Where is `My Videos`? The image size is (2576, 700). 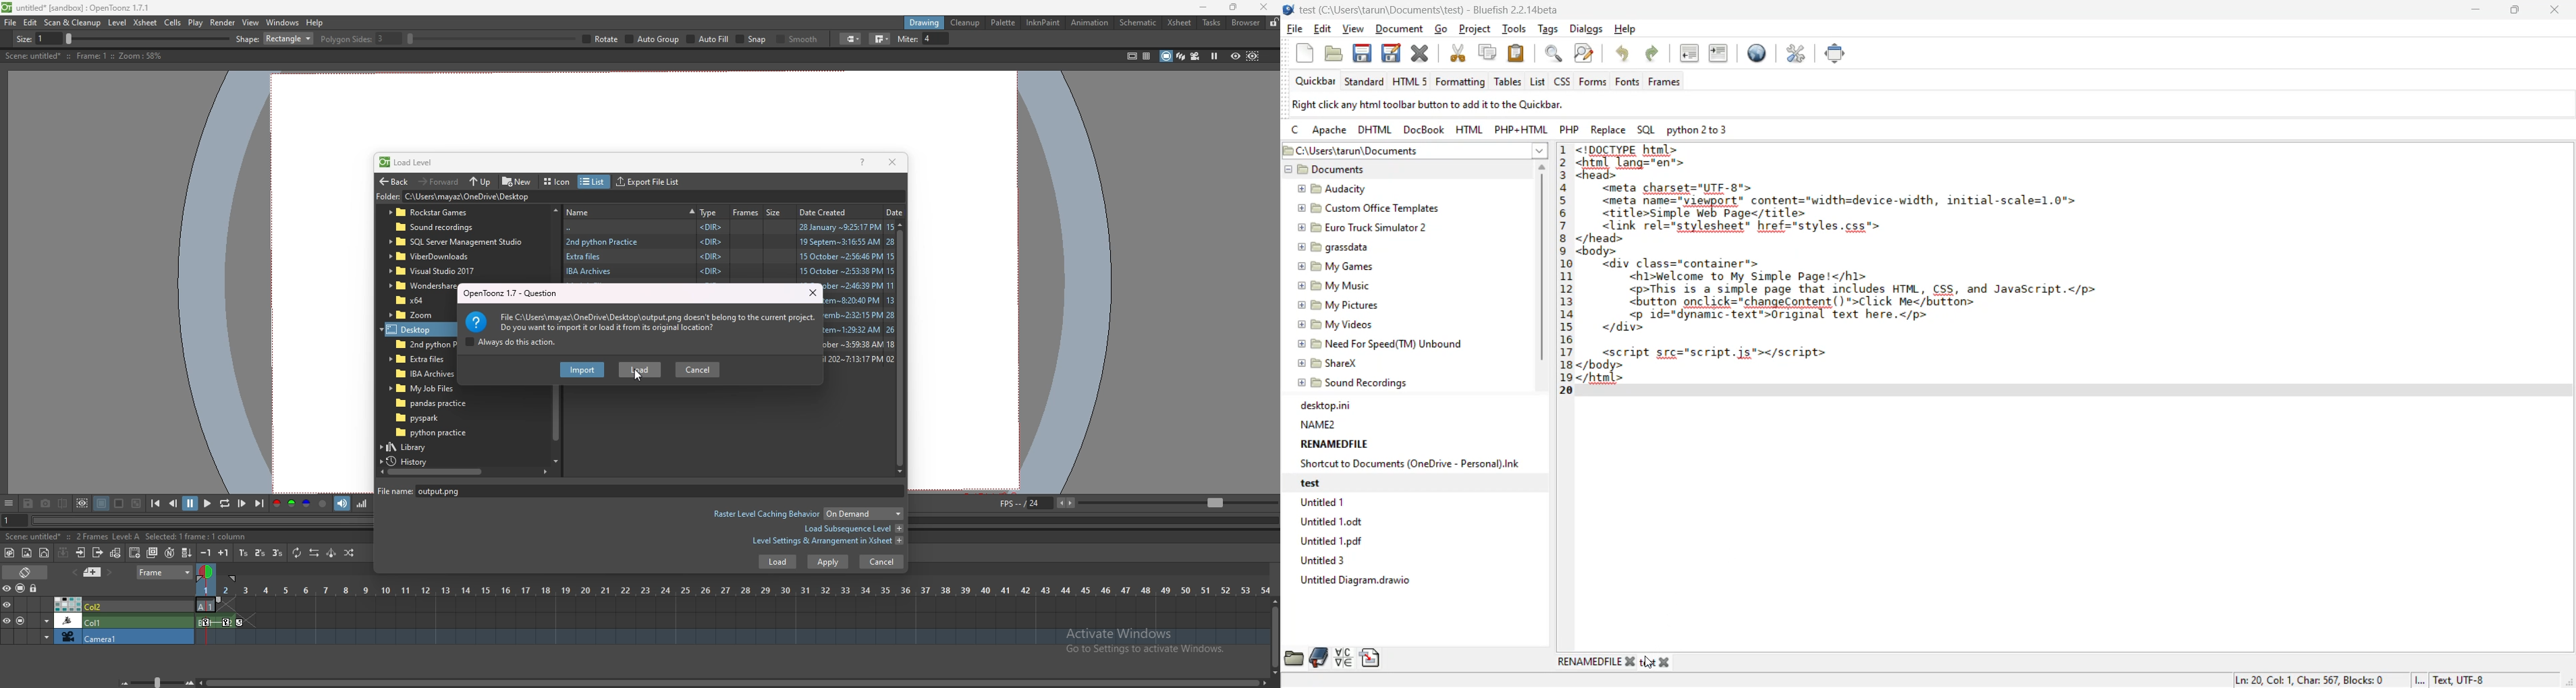
My Videos is located at coordinates (1332, 323).